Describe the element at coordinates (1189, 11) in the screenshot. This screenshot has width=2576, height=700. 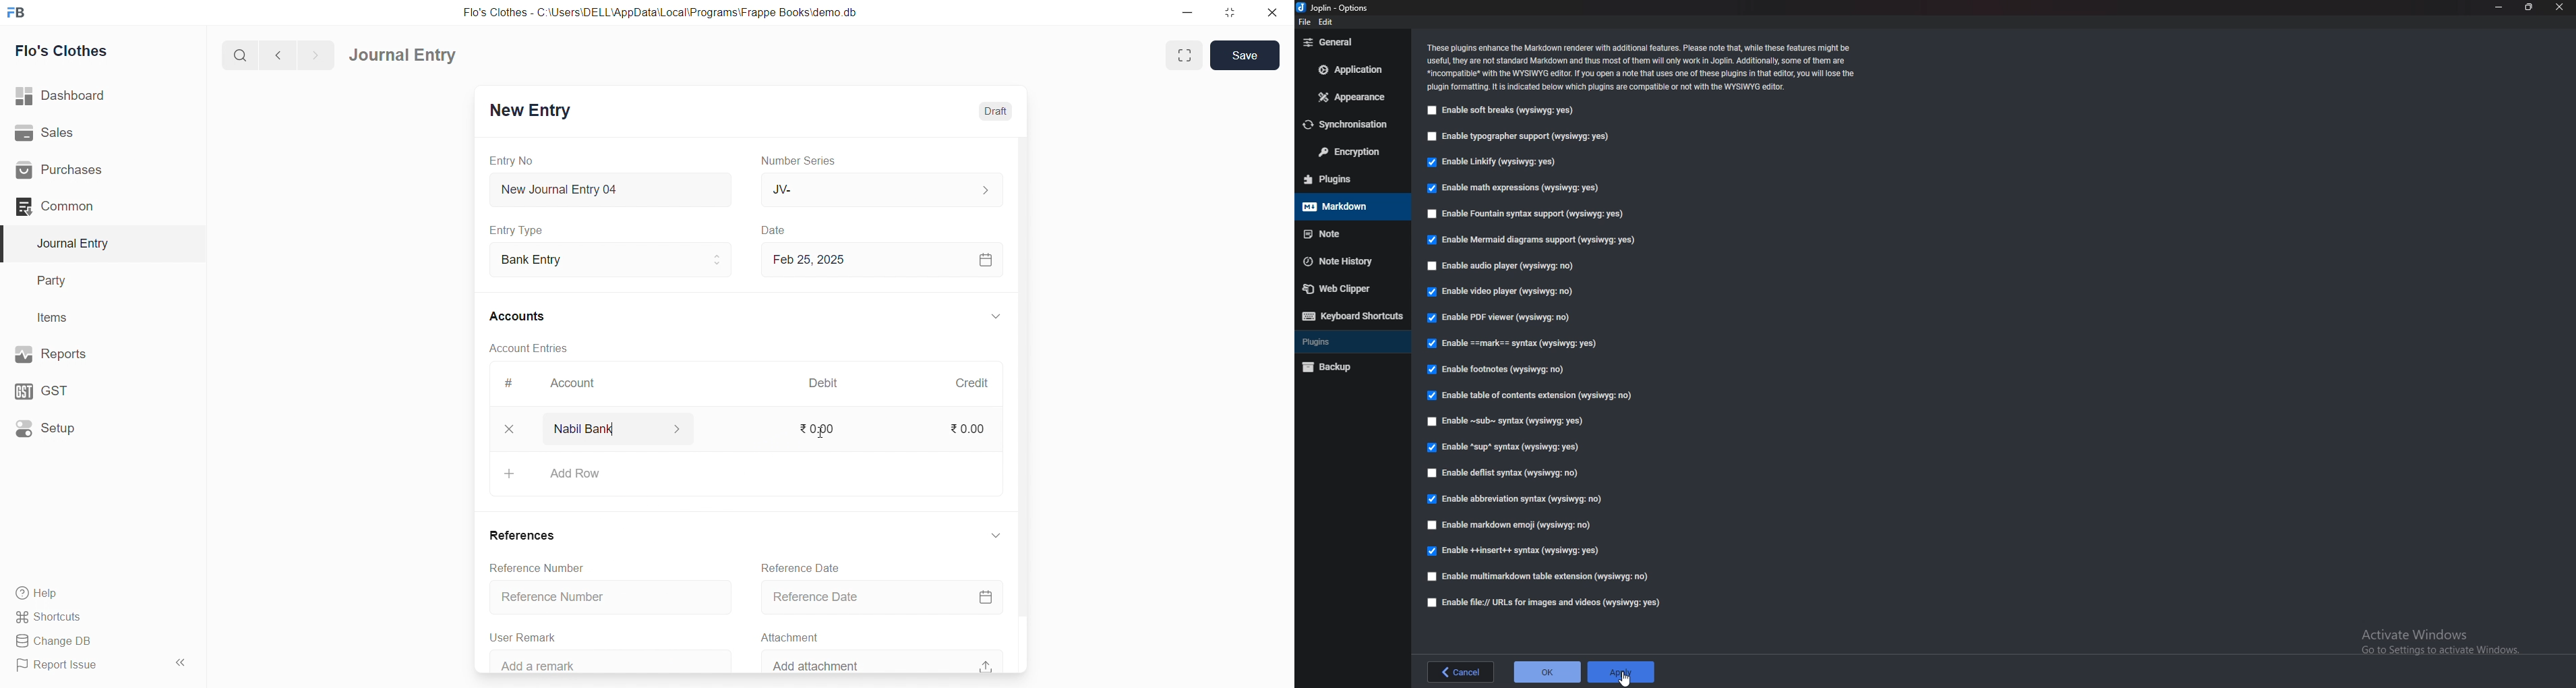
I see `minimize` at that location.